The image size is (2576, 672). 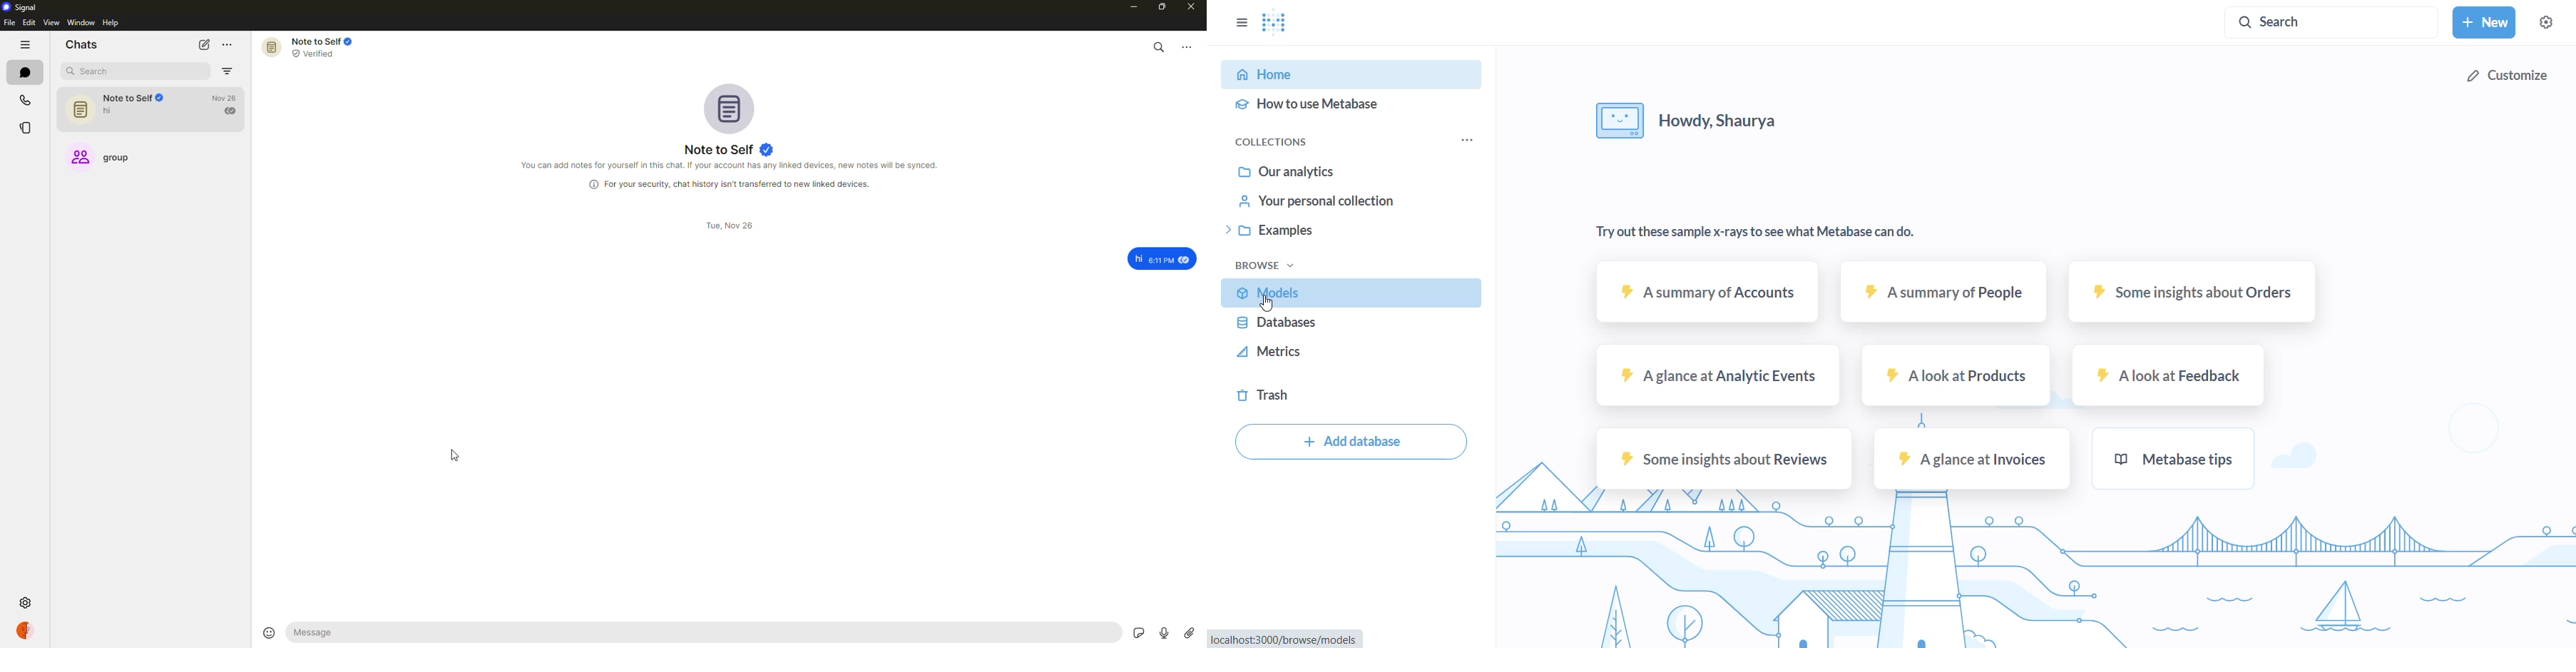 What do you see at coordinates (268, 632) in the screenshot?
I see `emoji` at bounding box center [268, 632].